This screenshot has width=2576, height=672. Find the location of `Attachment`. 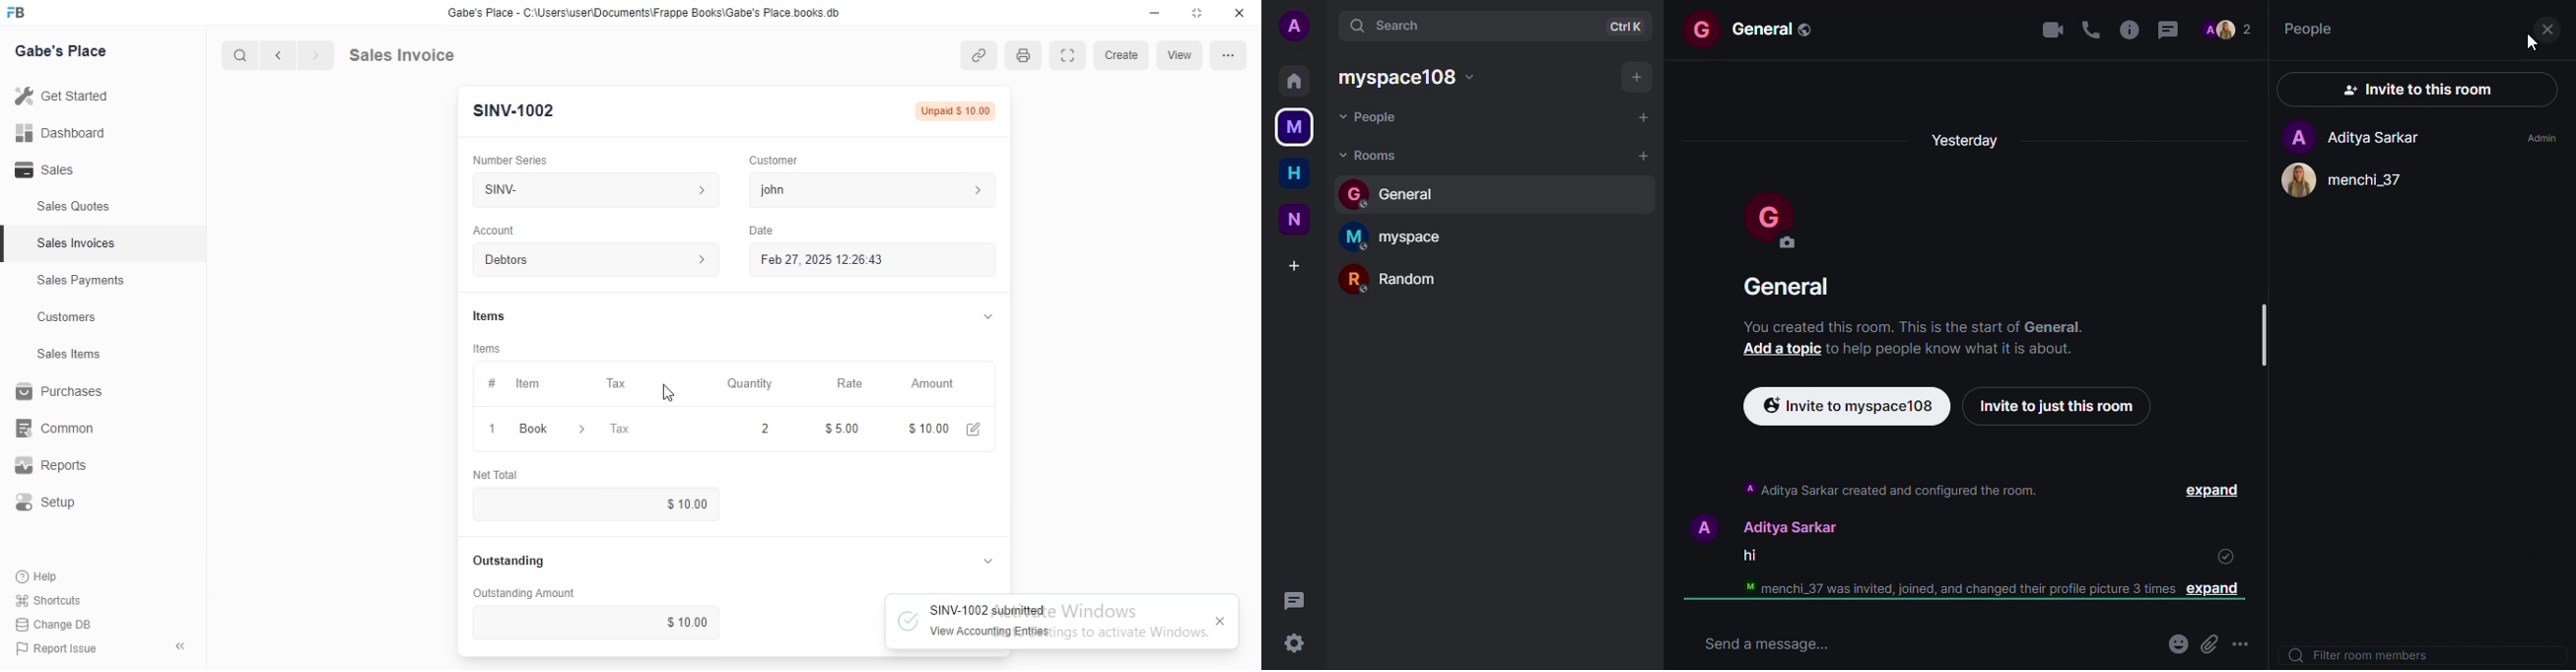

Attachment is located at coordinates (980, 56).